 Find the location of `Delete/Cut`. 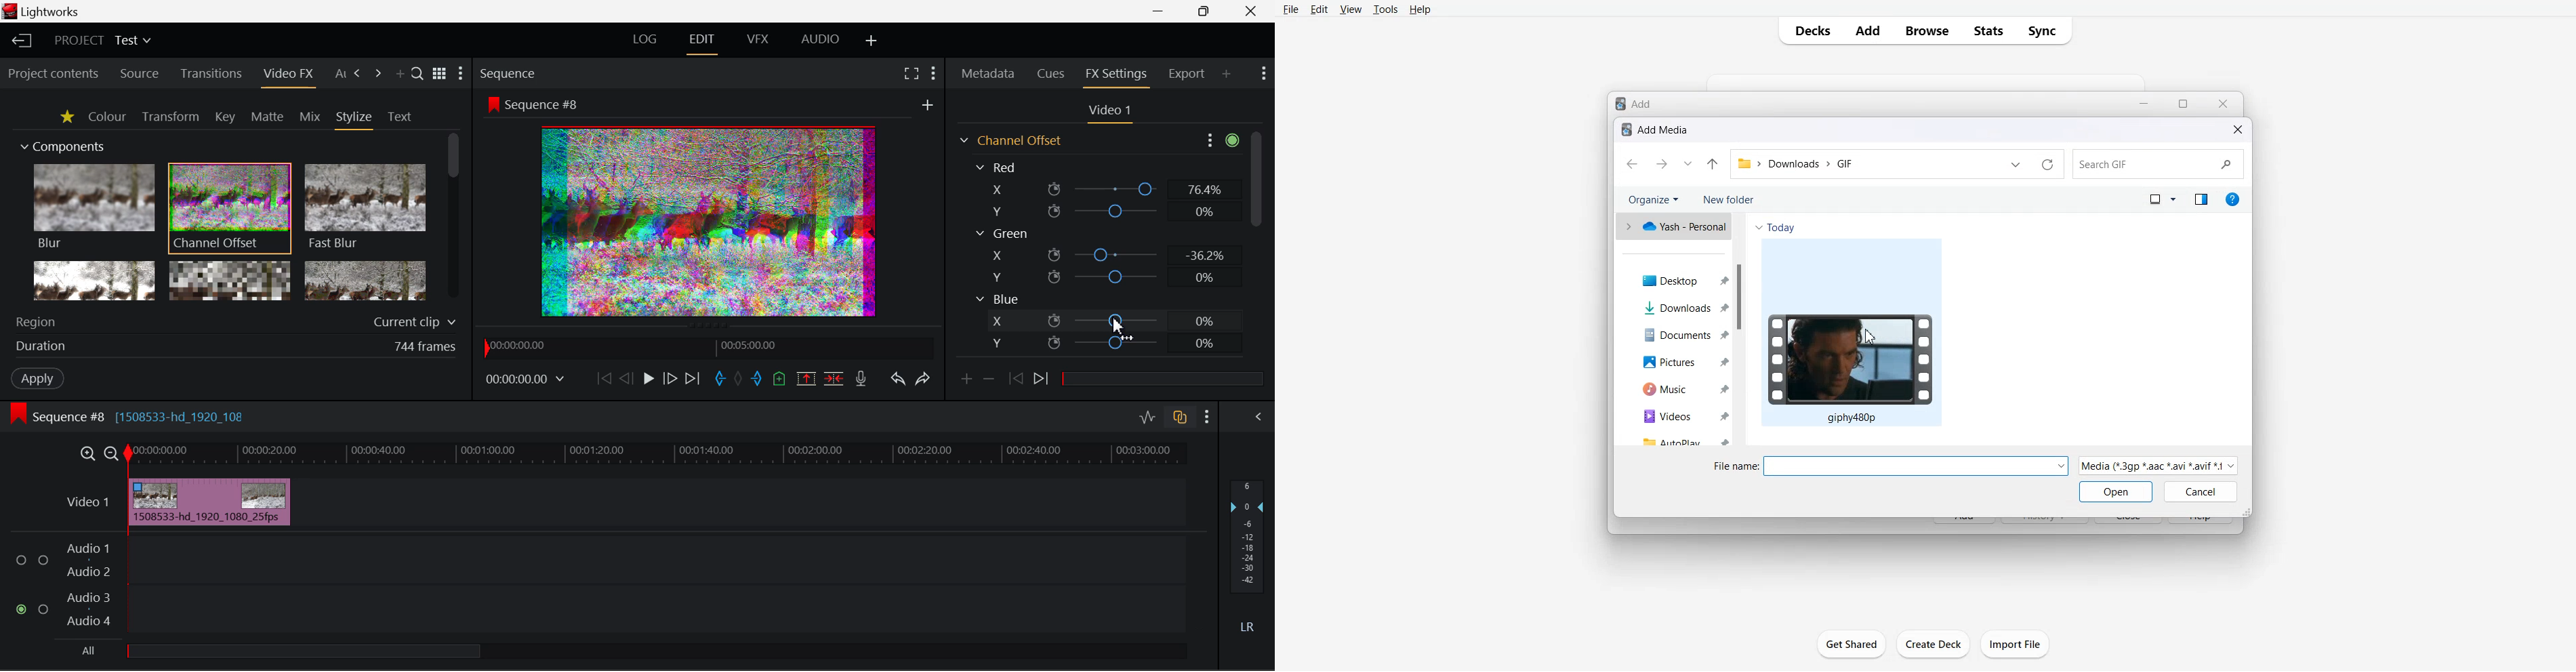

Delete/Cut is located at coordinates (836, 379).